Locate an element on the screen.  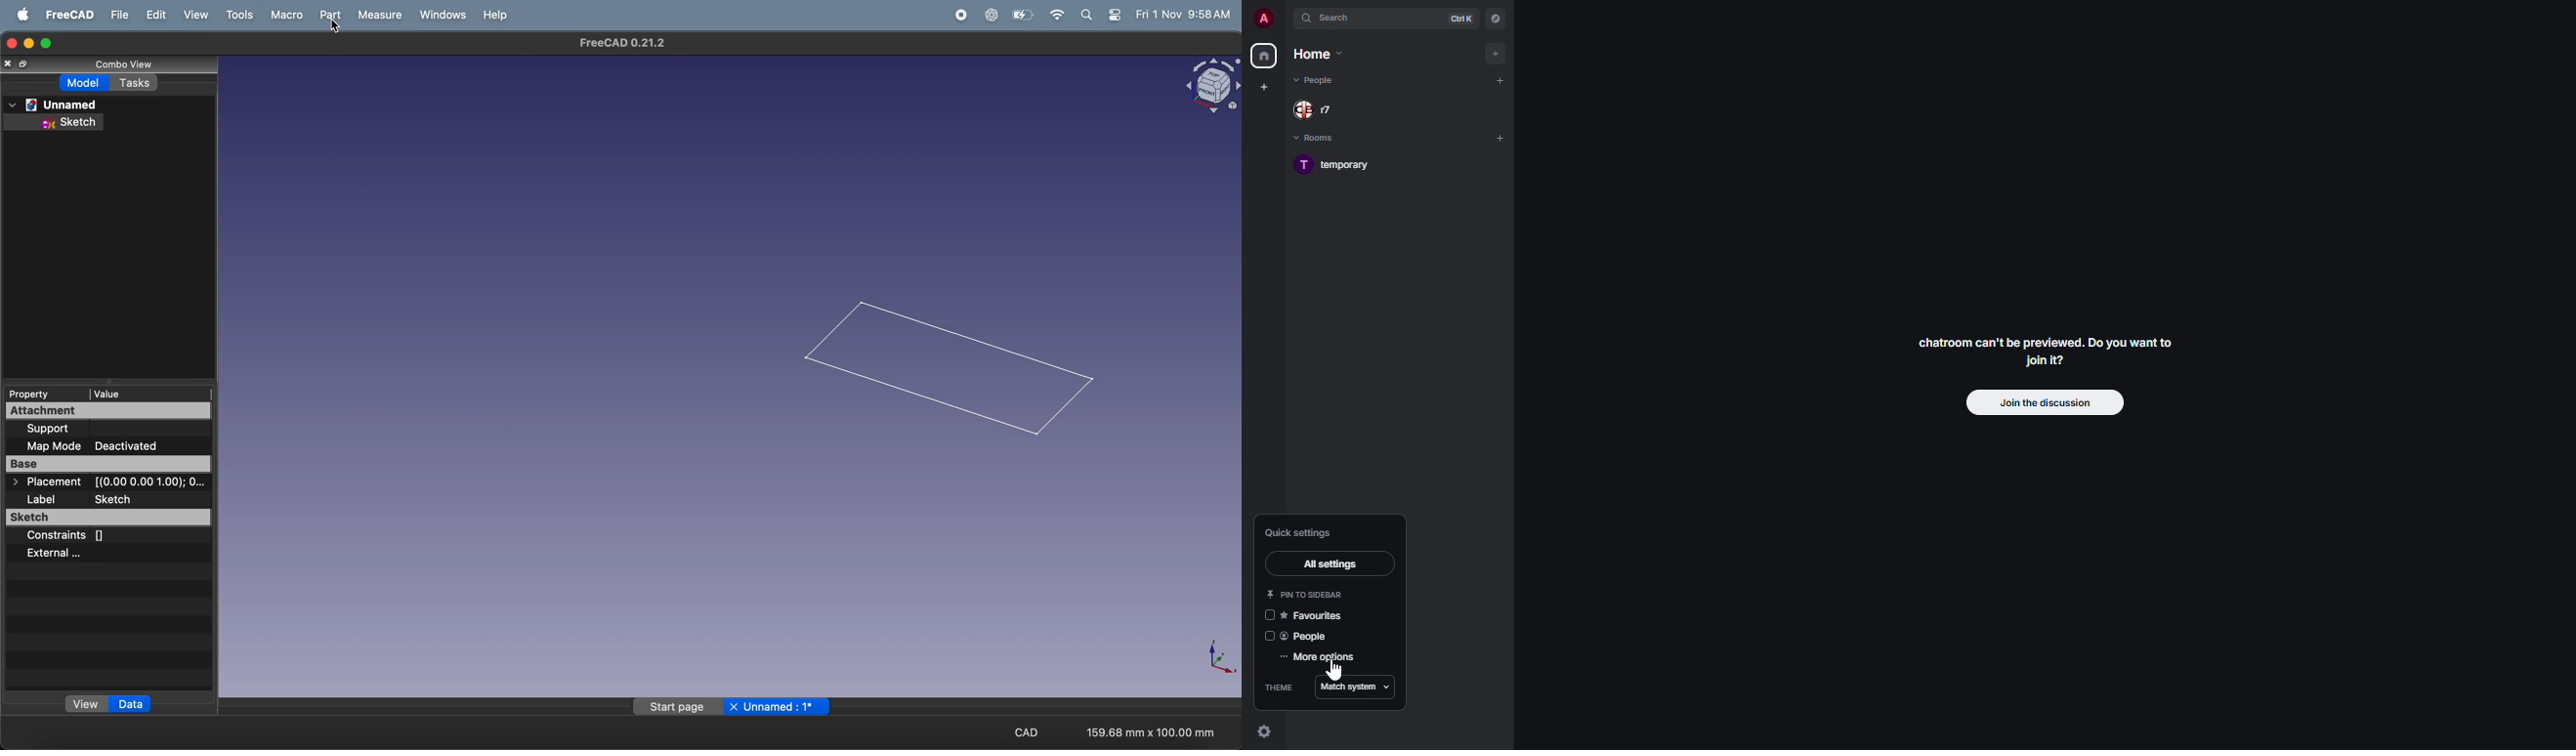
data is located at coordinates (136, 705).